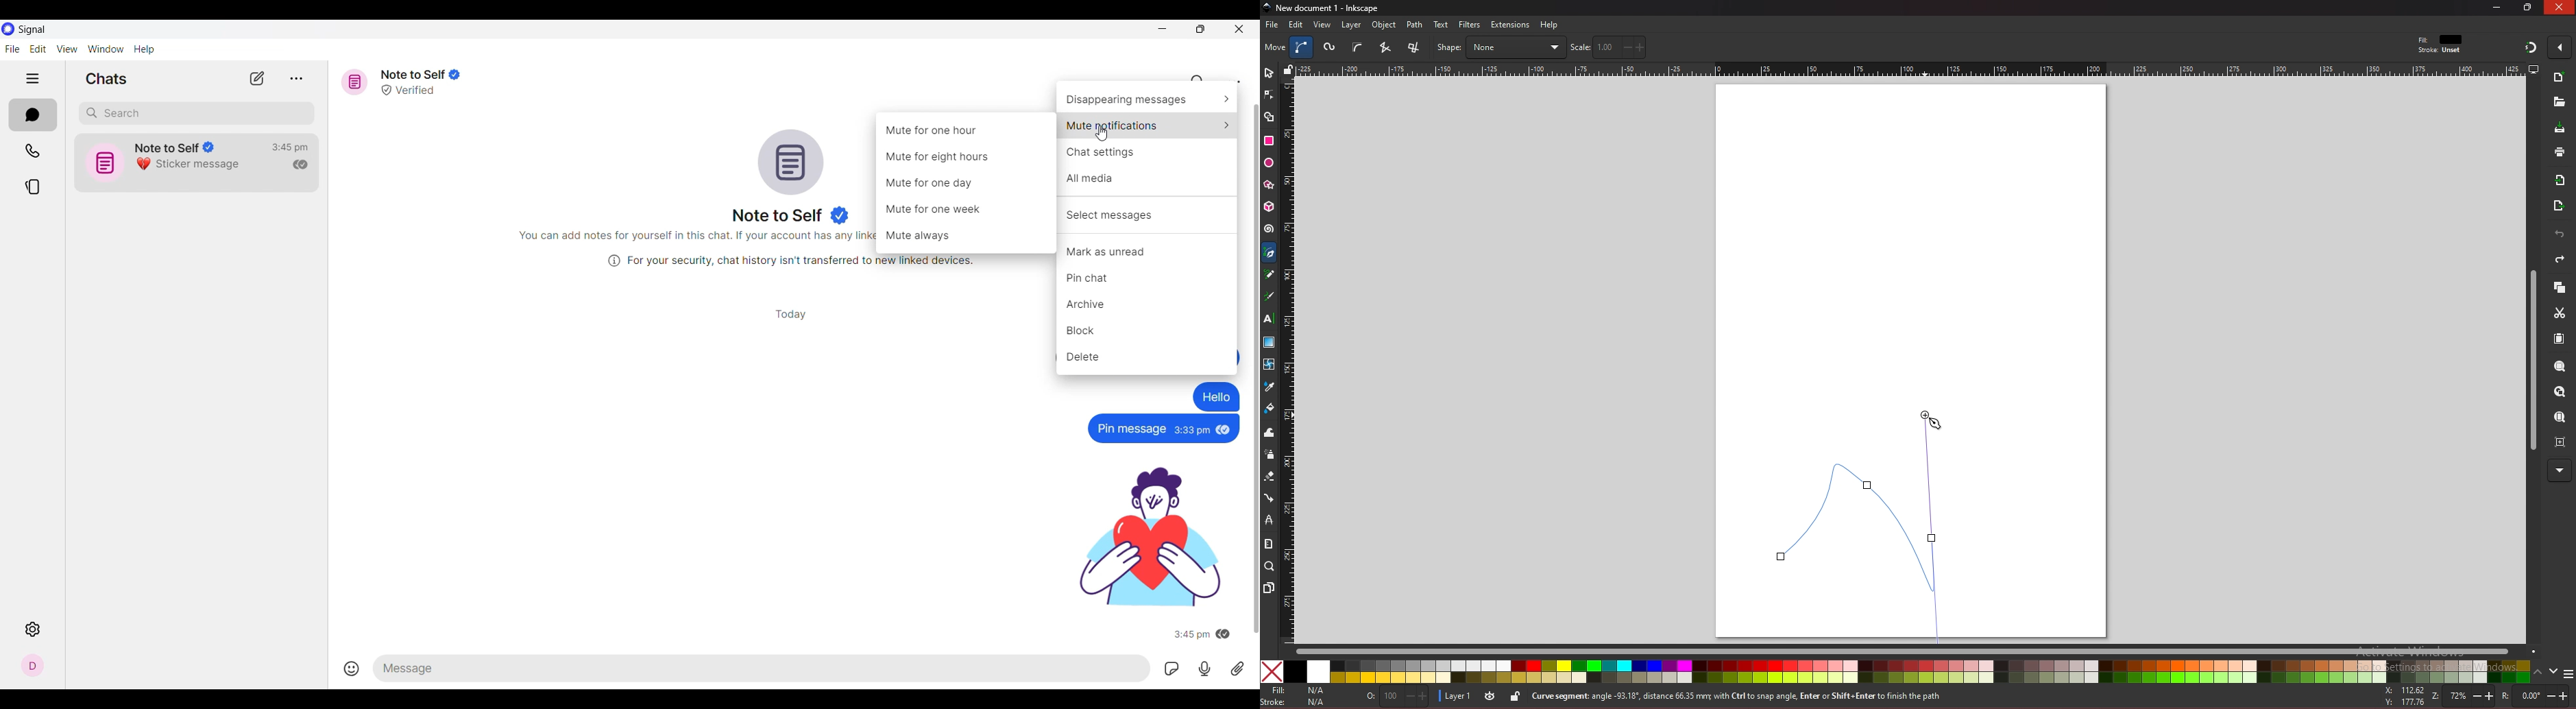  I want to click on layer, so click(1351, 25).